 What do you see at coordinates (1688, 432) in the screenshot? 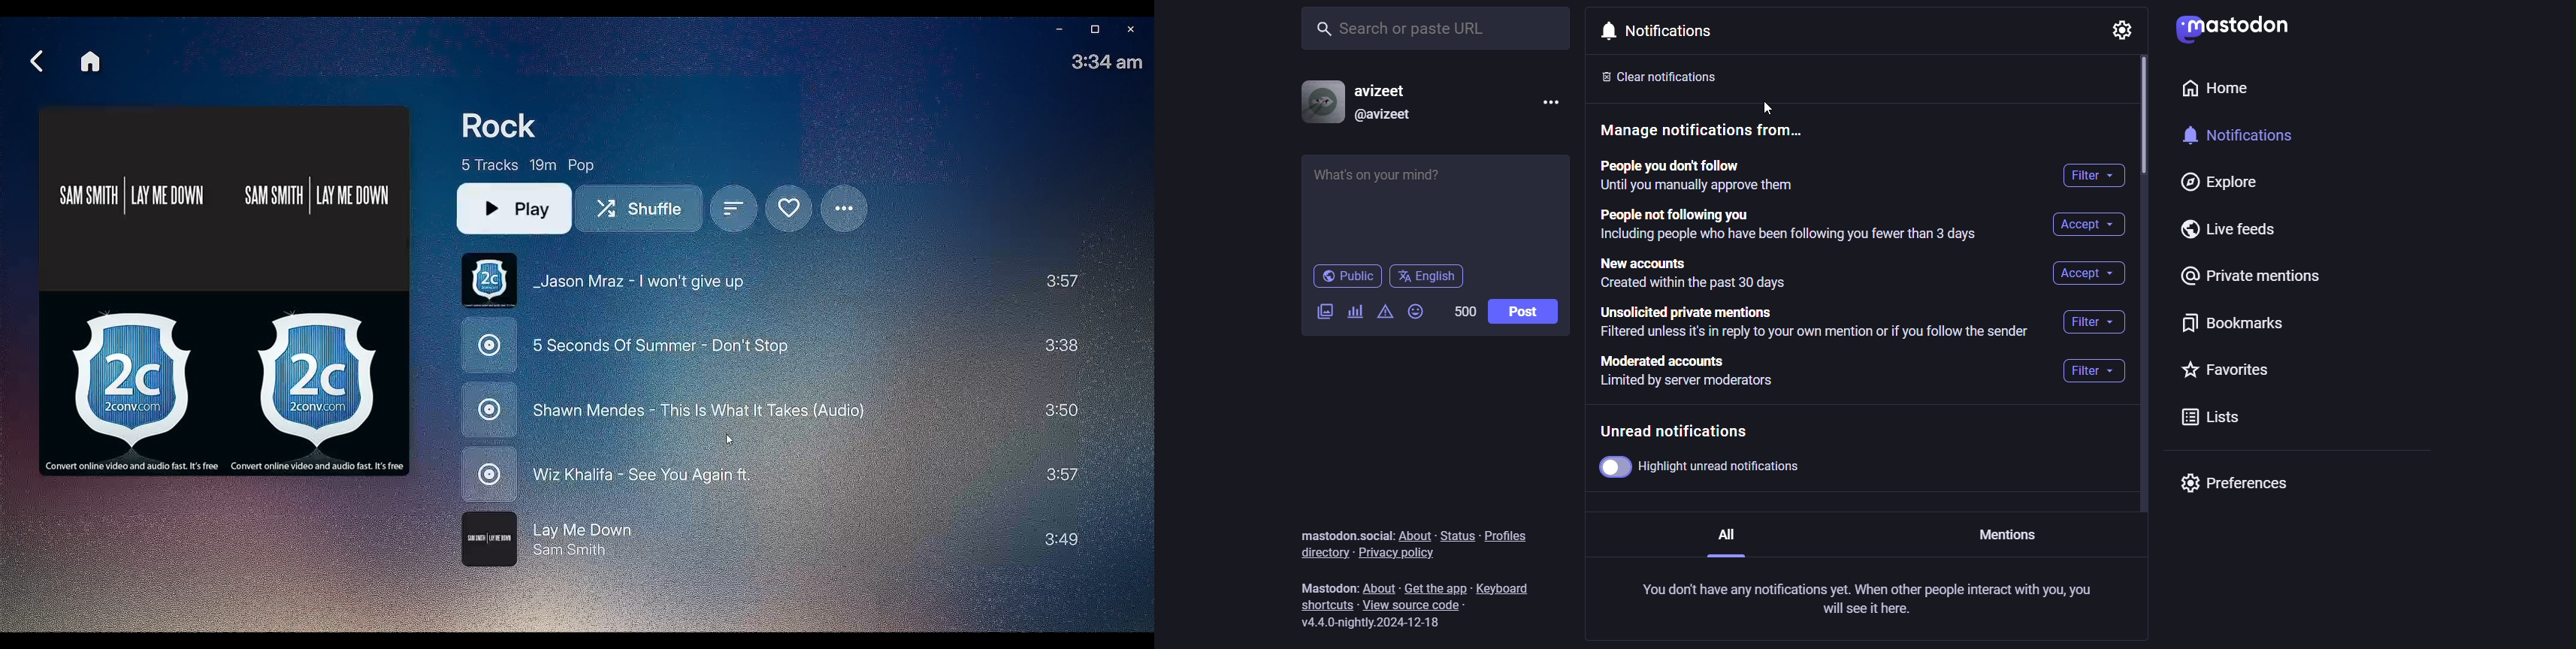
I see `unread notification` at bounding box center [1688, 432].